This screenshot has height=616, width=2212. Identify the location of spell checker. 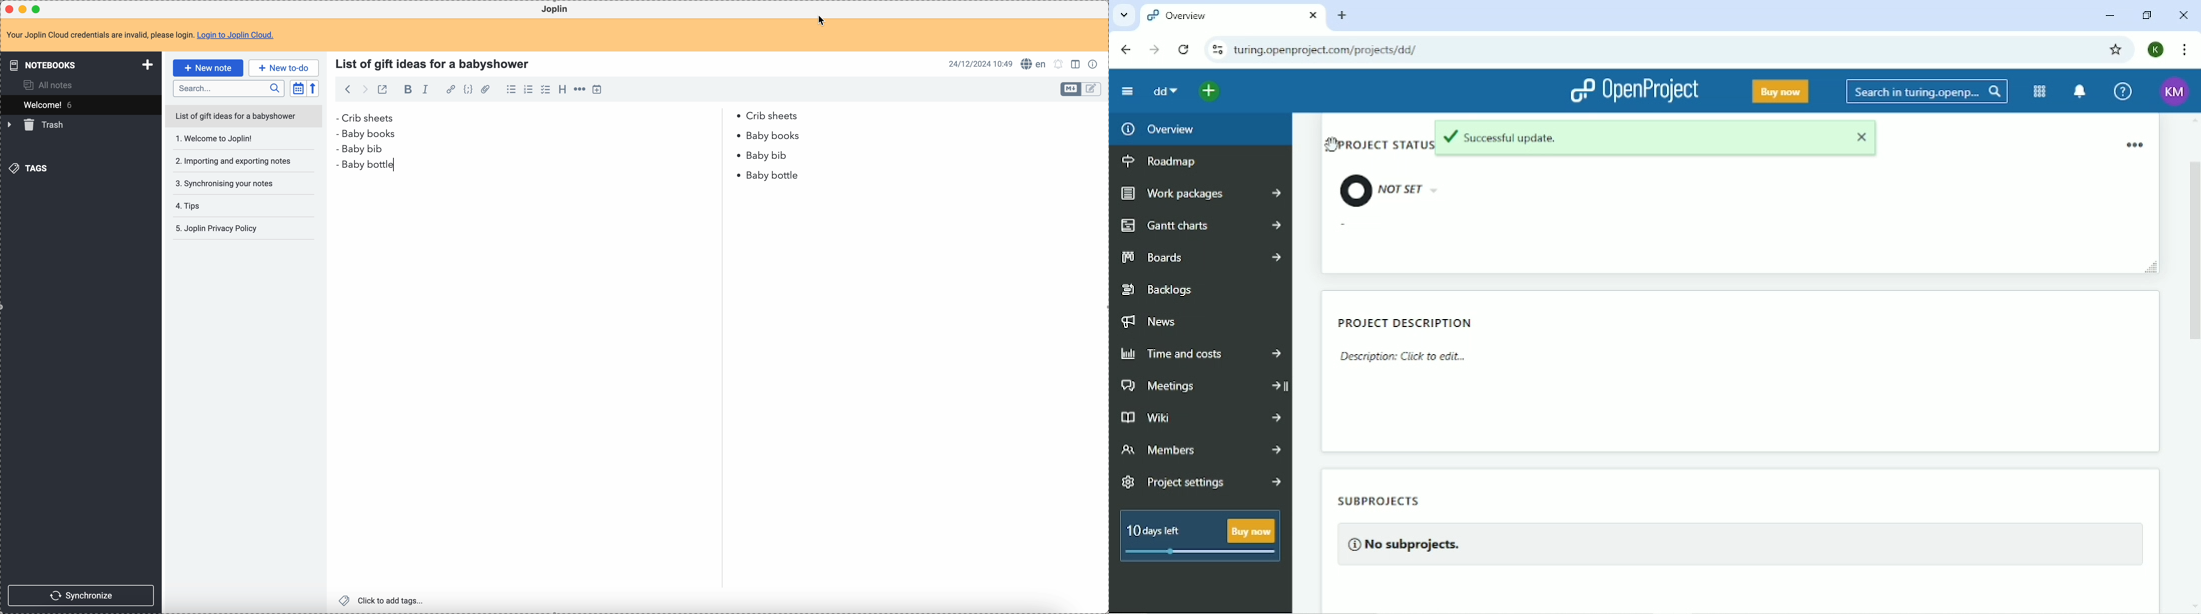
(1034, 64).